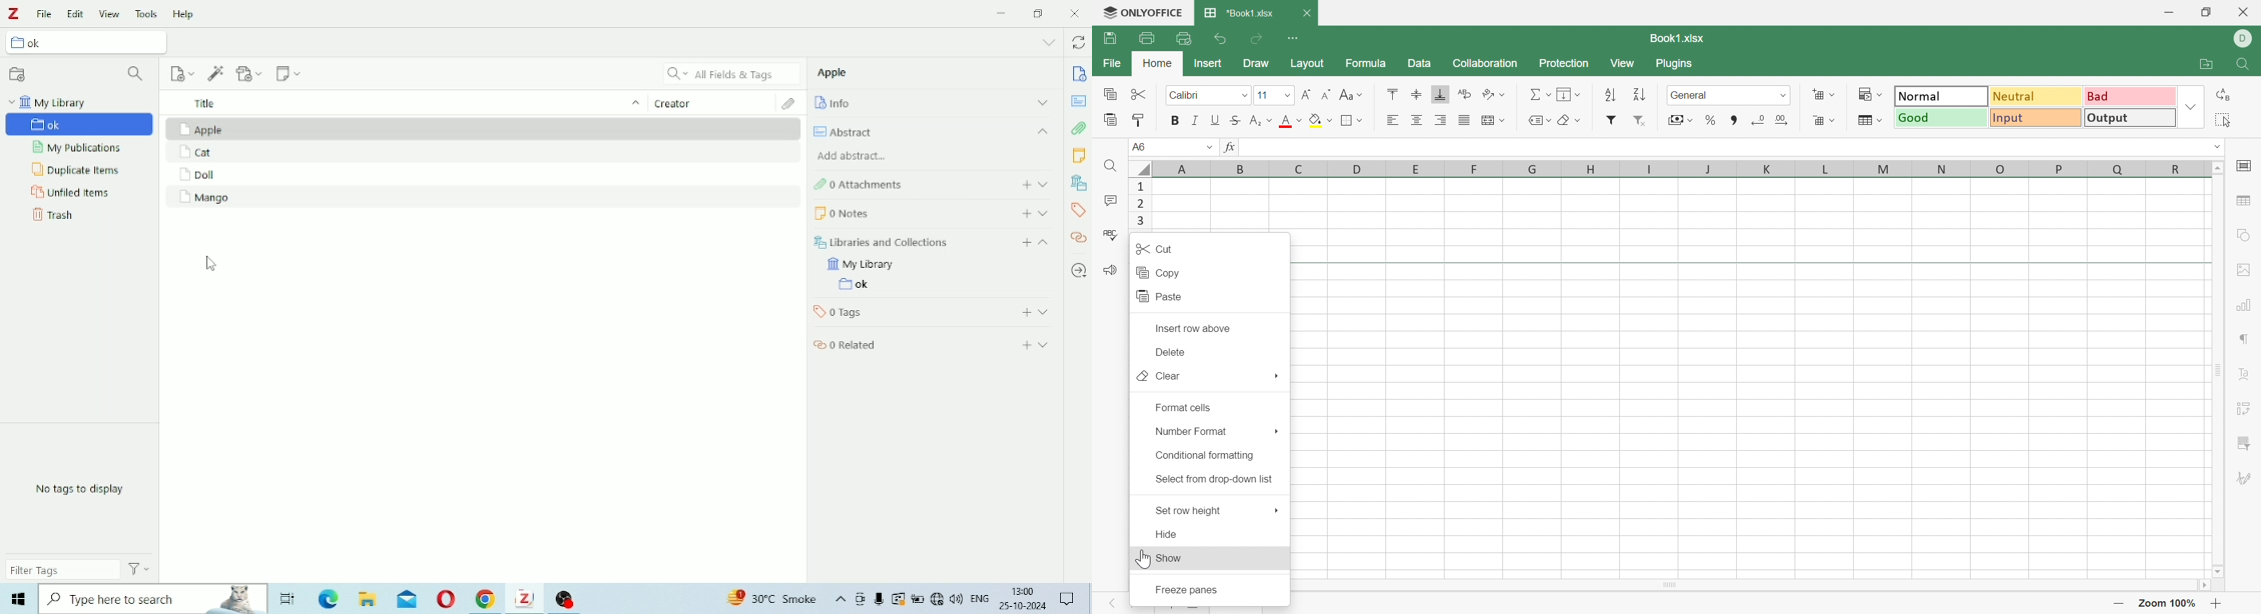 The height and width of the screenshot is (616, 2268). What do you see at coordinates (1067, 598) in the screenshot?
I see `` at bounding box center [1067, 598].